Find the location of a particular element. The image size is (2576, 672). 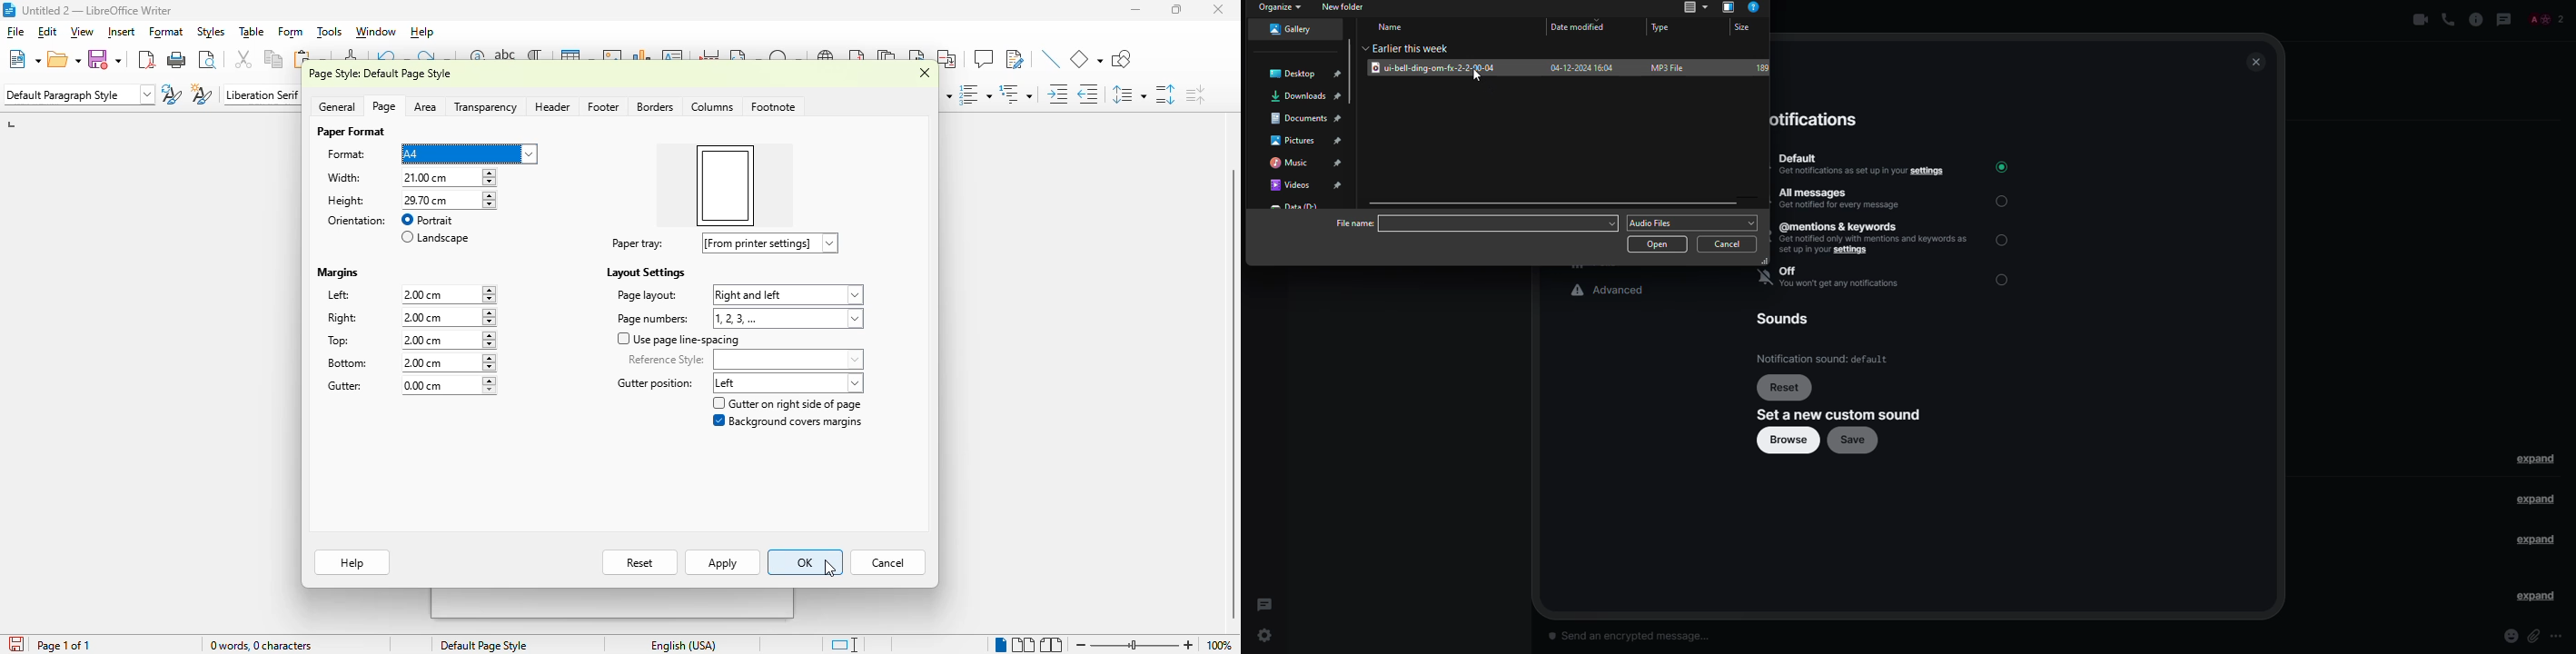

maximize is located at coordinates (1175, 9).